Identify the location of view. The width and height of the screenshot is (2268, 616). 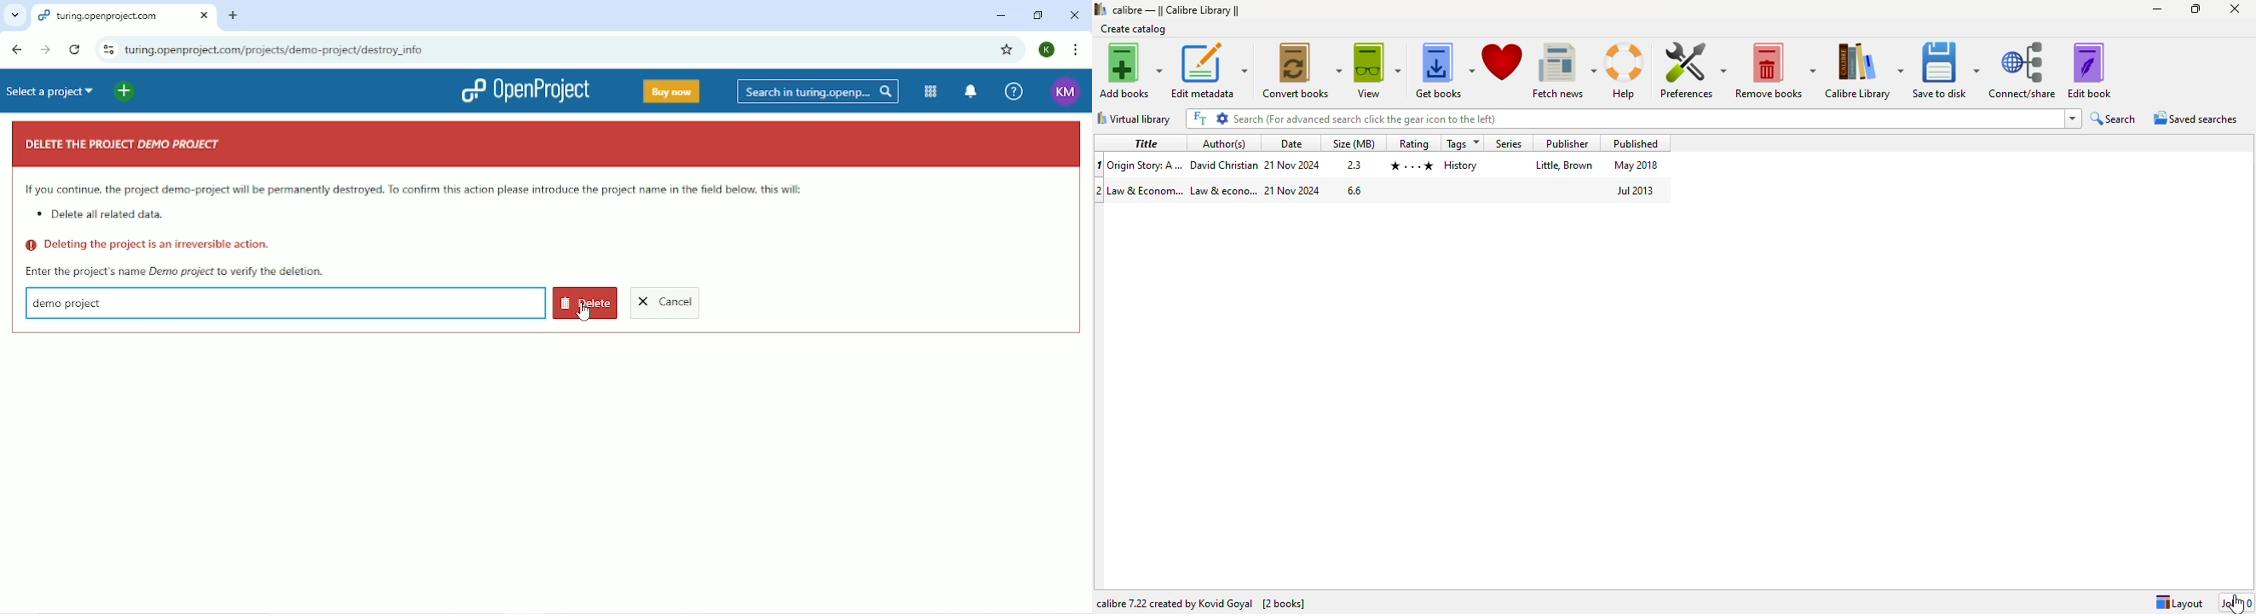
(1378, 70).